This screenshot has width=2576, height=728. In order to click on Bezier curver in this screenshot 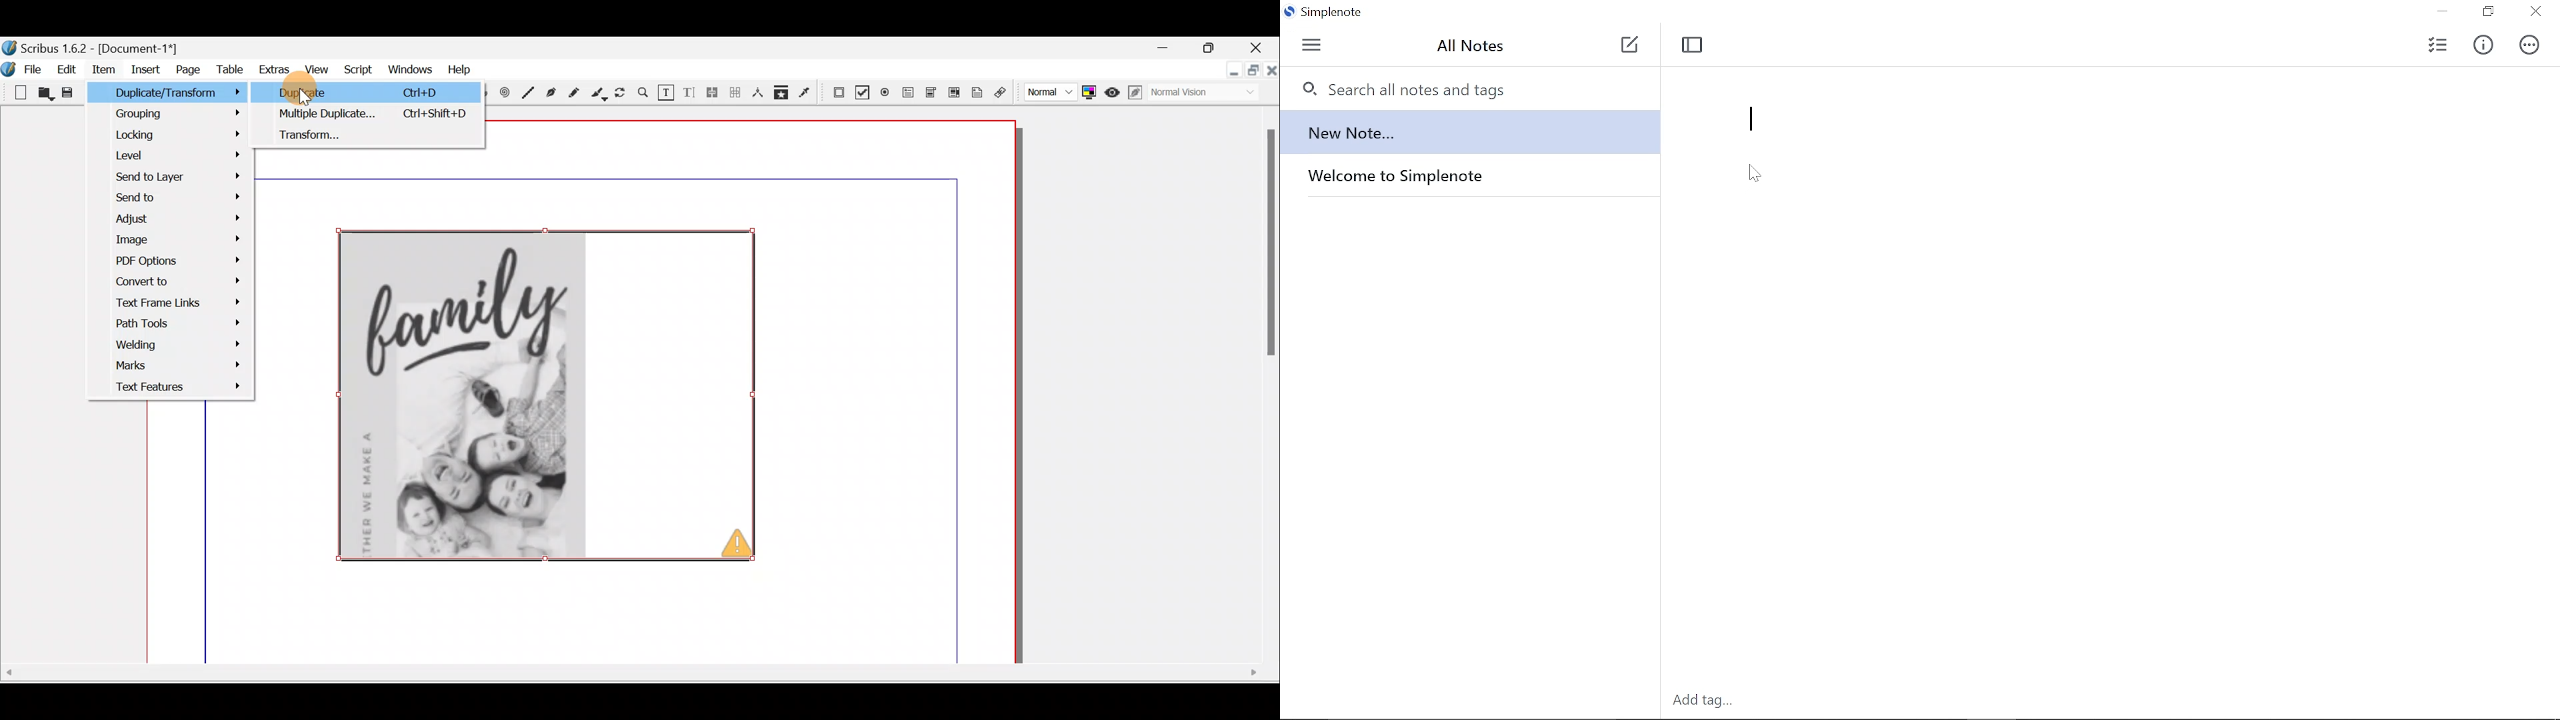, I will do `click(550, 92)`.